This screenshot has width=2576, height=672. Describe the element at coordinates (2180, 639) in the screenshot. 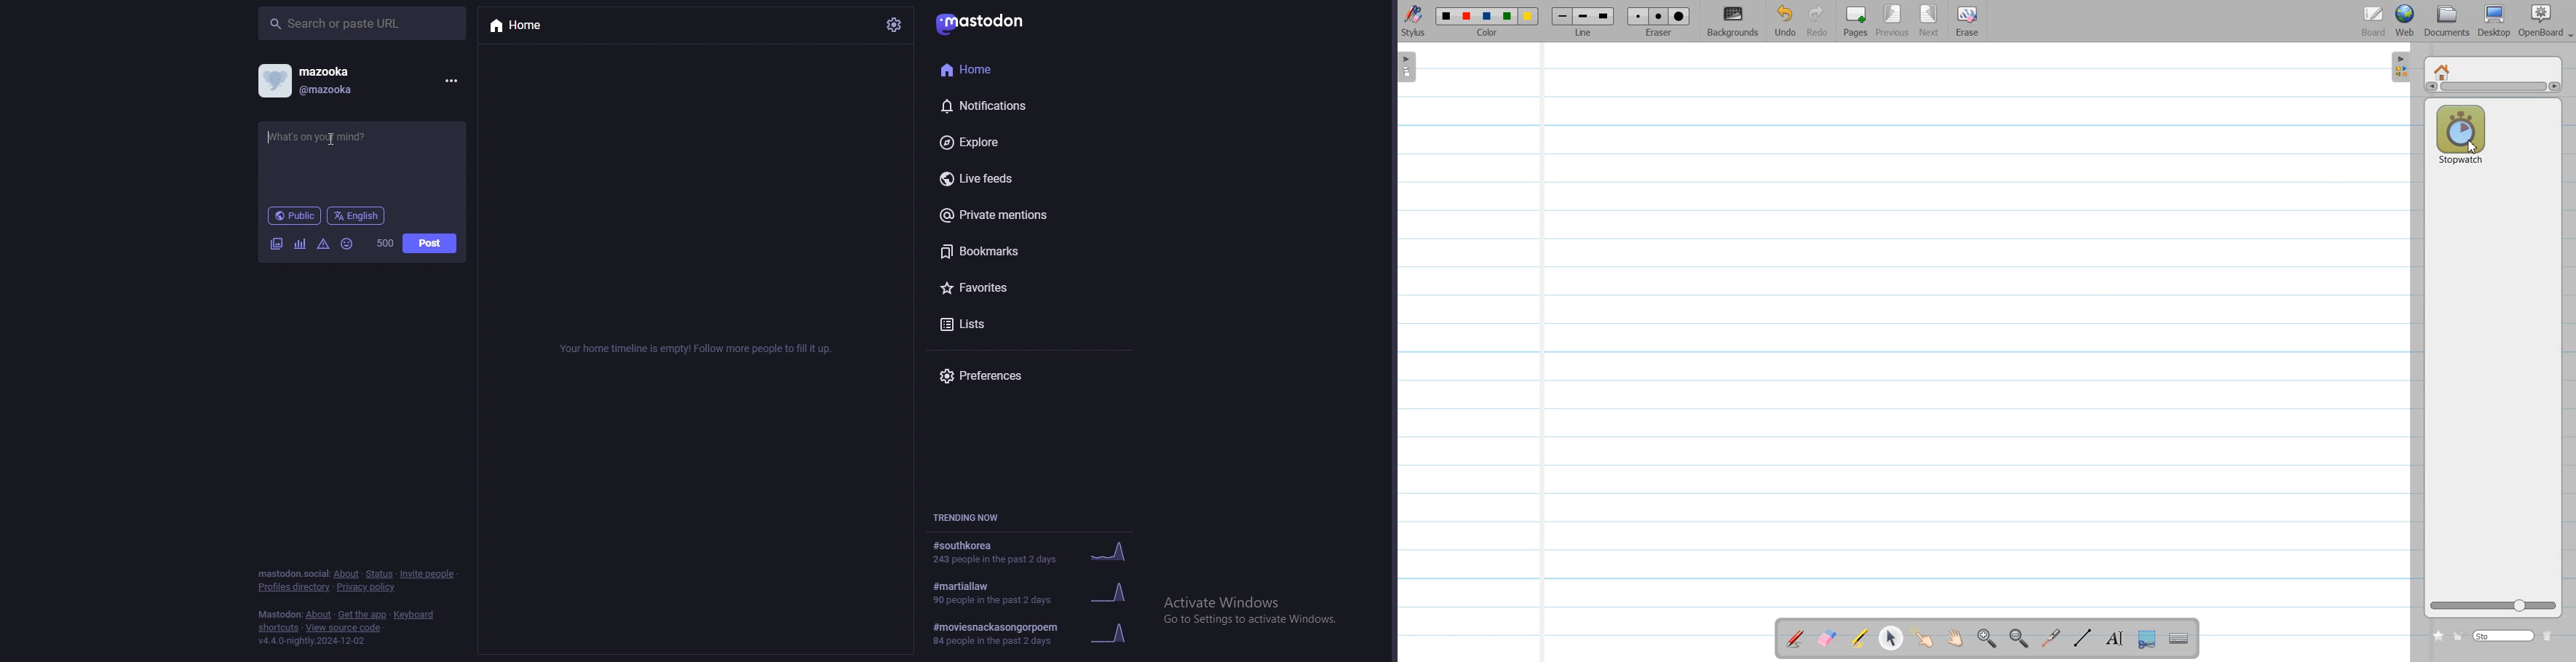

I see `Display Virtual Keyboard ` at that location.